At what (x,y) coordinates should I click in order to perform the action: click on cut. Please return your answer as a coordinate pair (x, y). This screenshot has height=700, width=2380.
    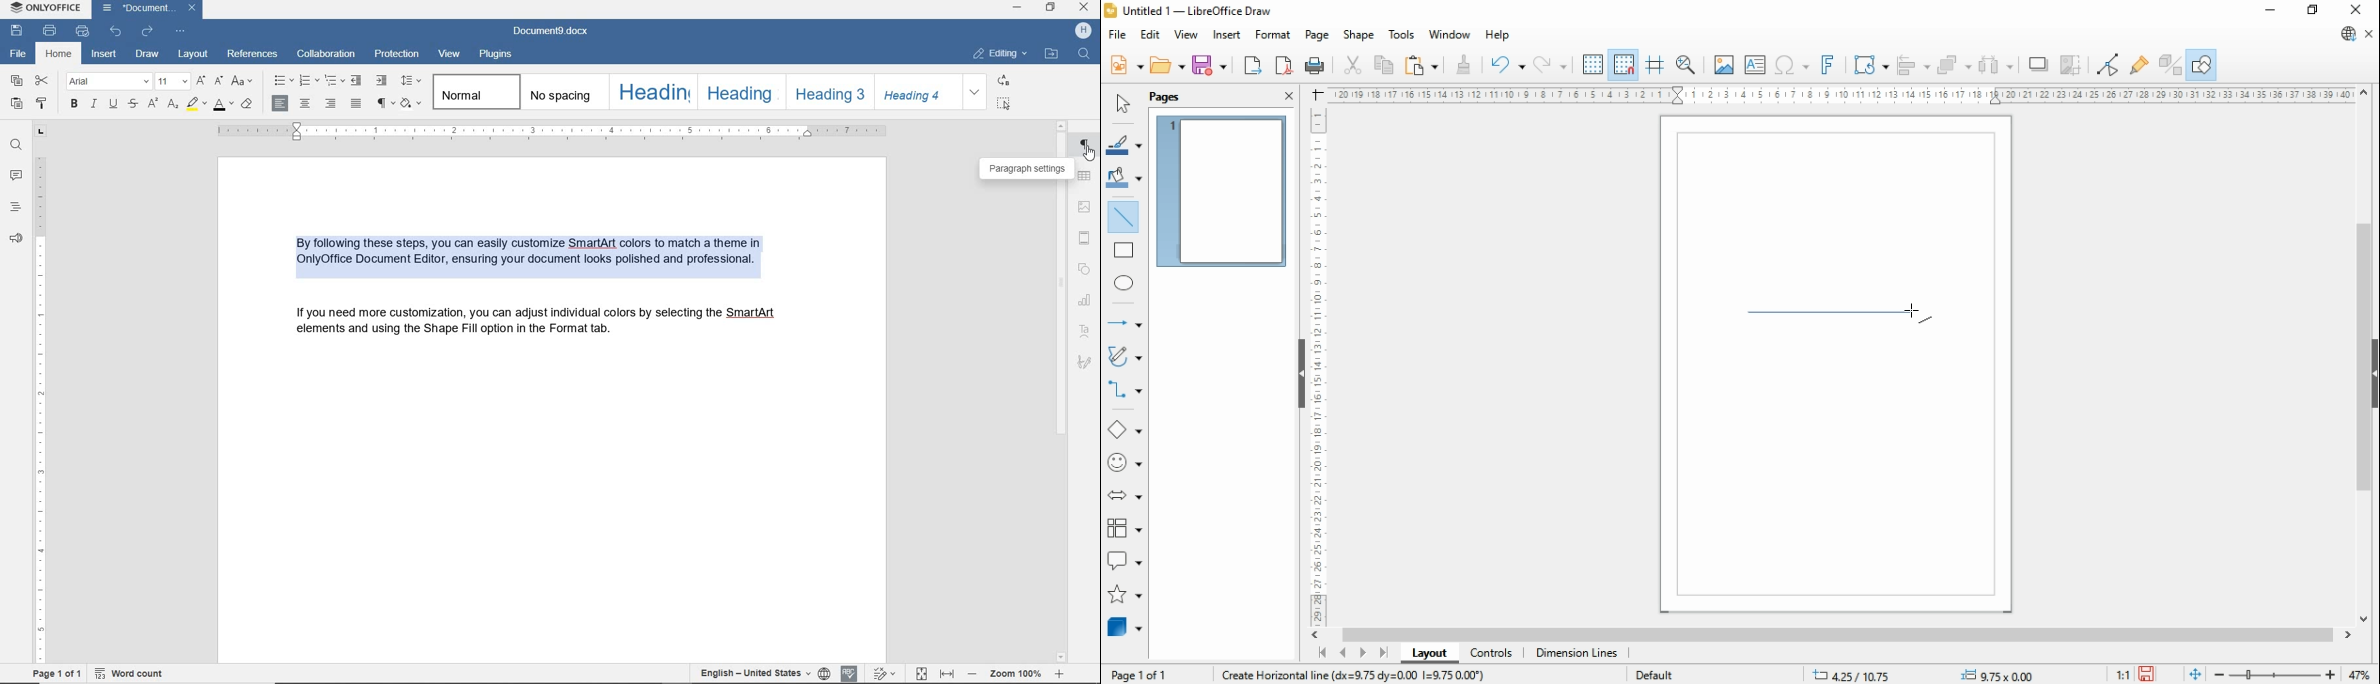
    Looking at the image, I should click on (1354, 66).